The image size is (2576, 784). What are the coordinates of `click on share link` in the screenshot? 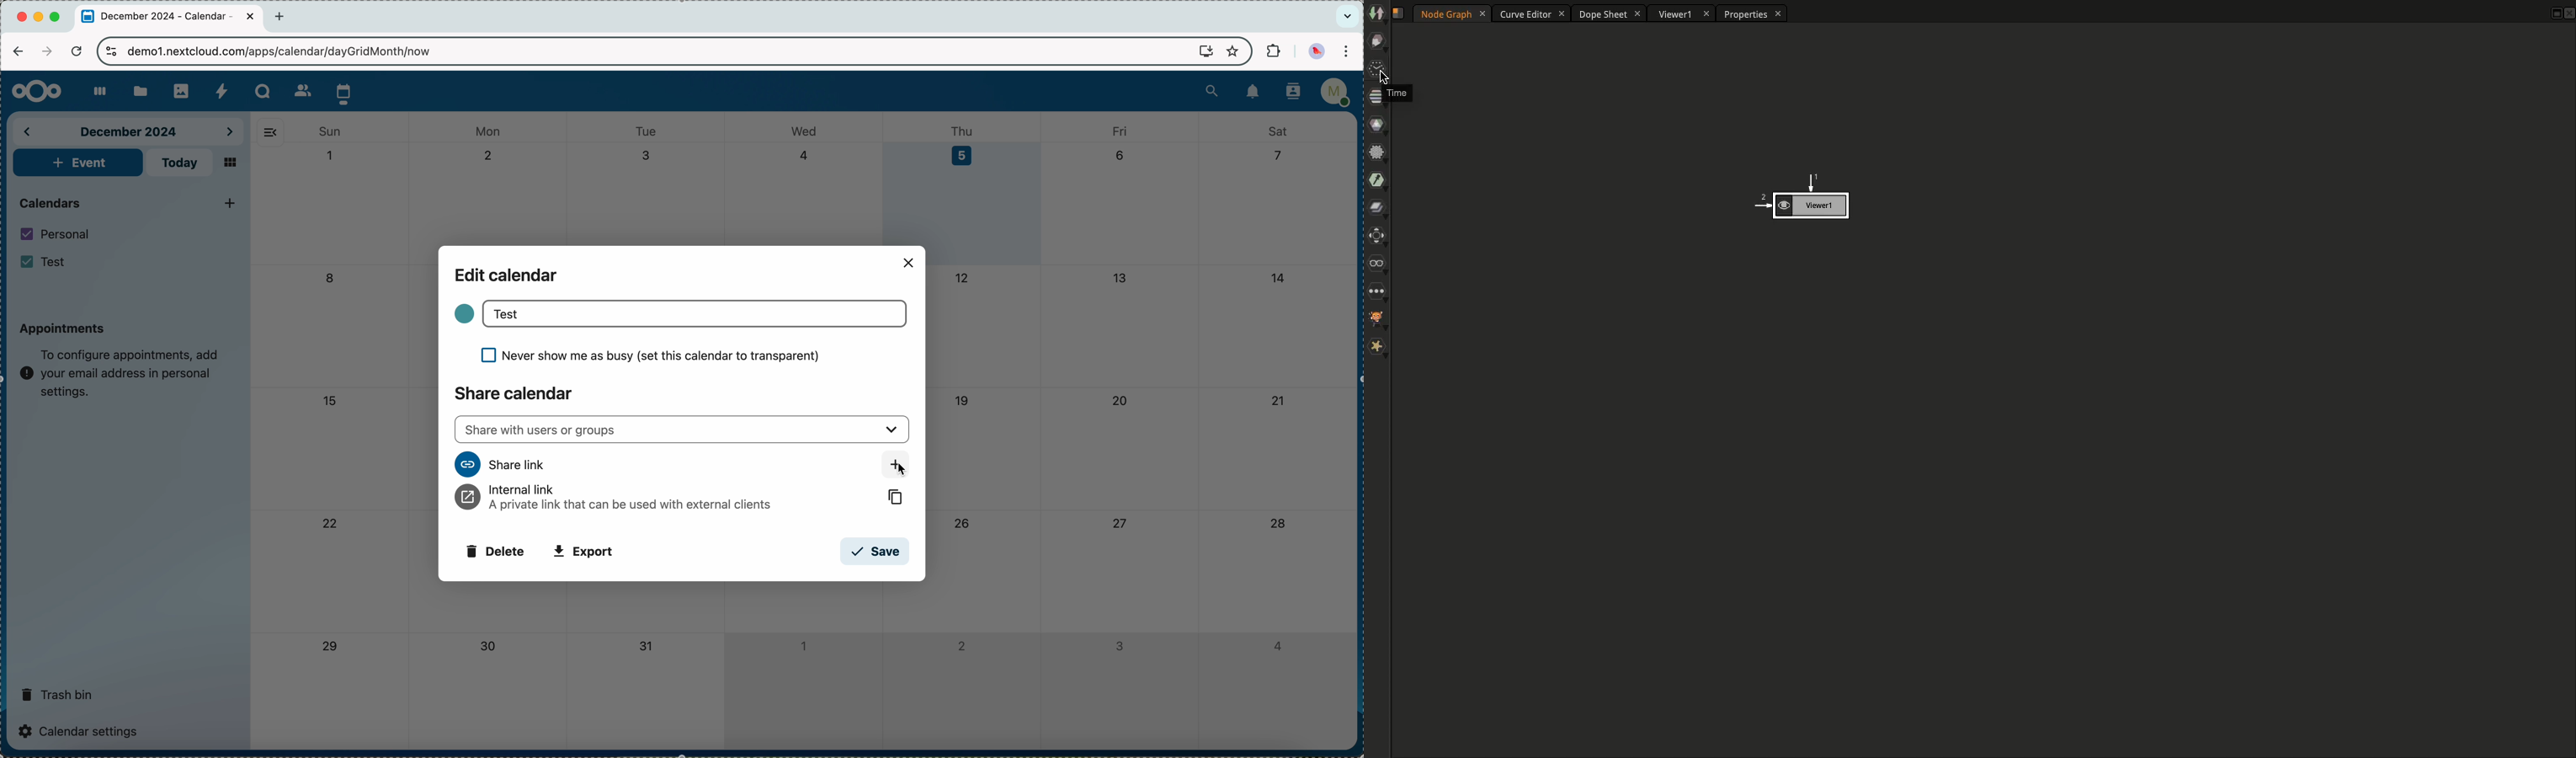 It's located at (898, 466).